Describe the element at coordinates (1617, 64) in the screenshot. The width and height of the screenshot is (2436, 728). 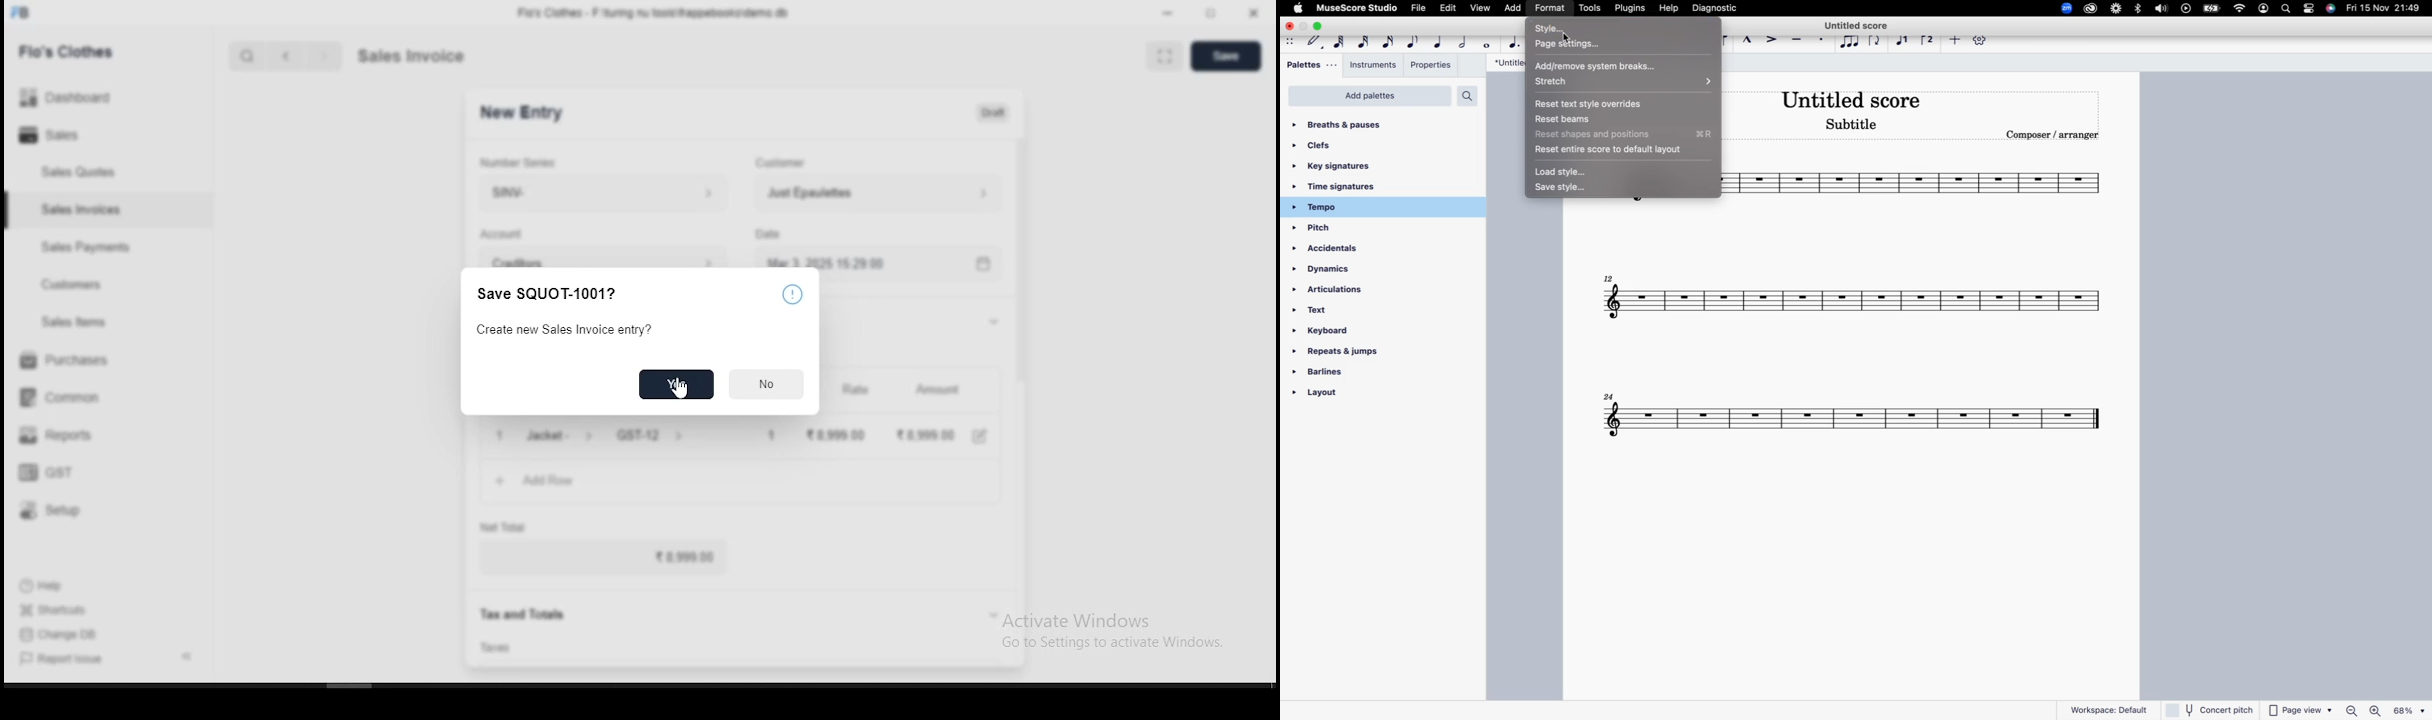
I see `add/remove system breaks` at that location.